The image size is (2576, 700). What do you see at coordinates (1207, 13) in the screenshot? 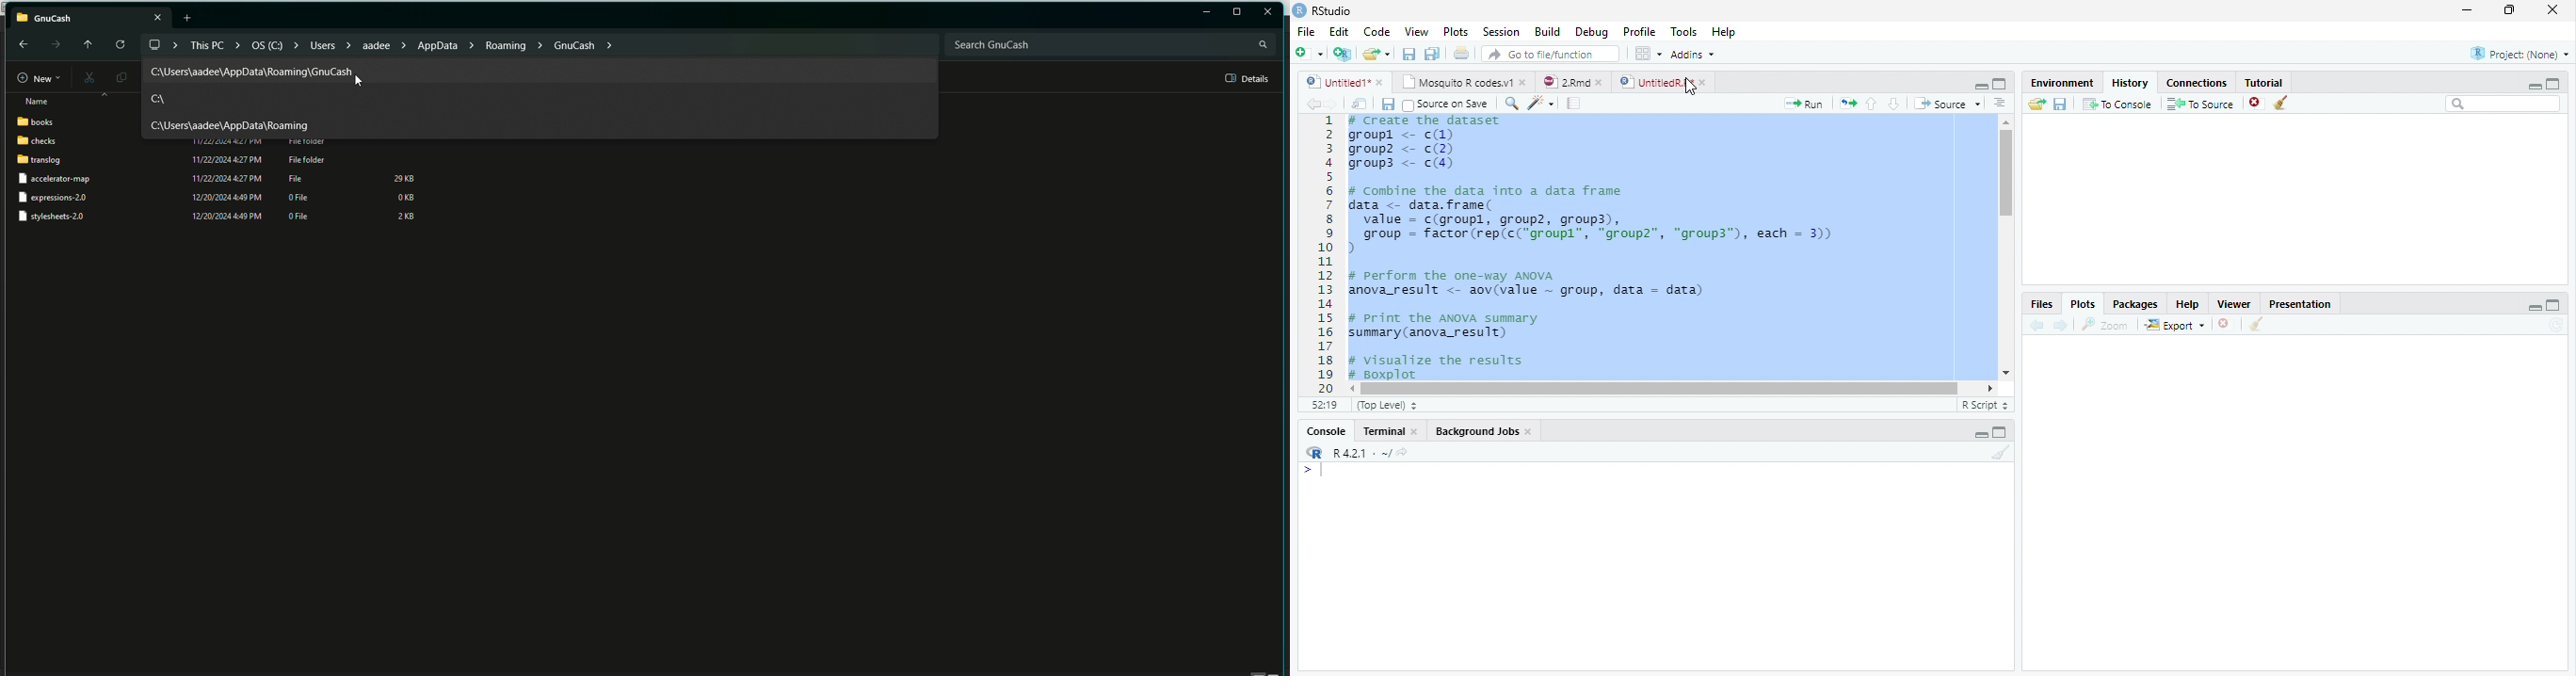
I see `Restore` at bounding box center [1207, 13].